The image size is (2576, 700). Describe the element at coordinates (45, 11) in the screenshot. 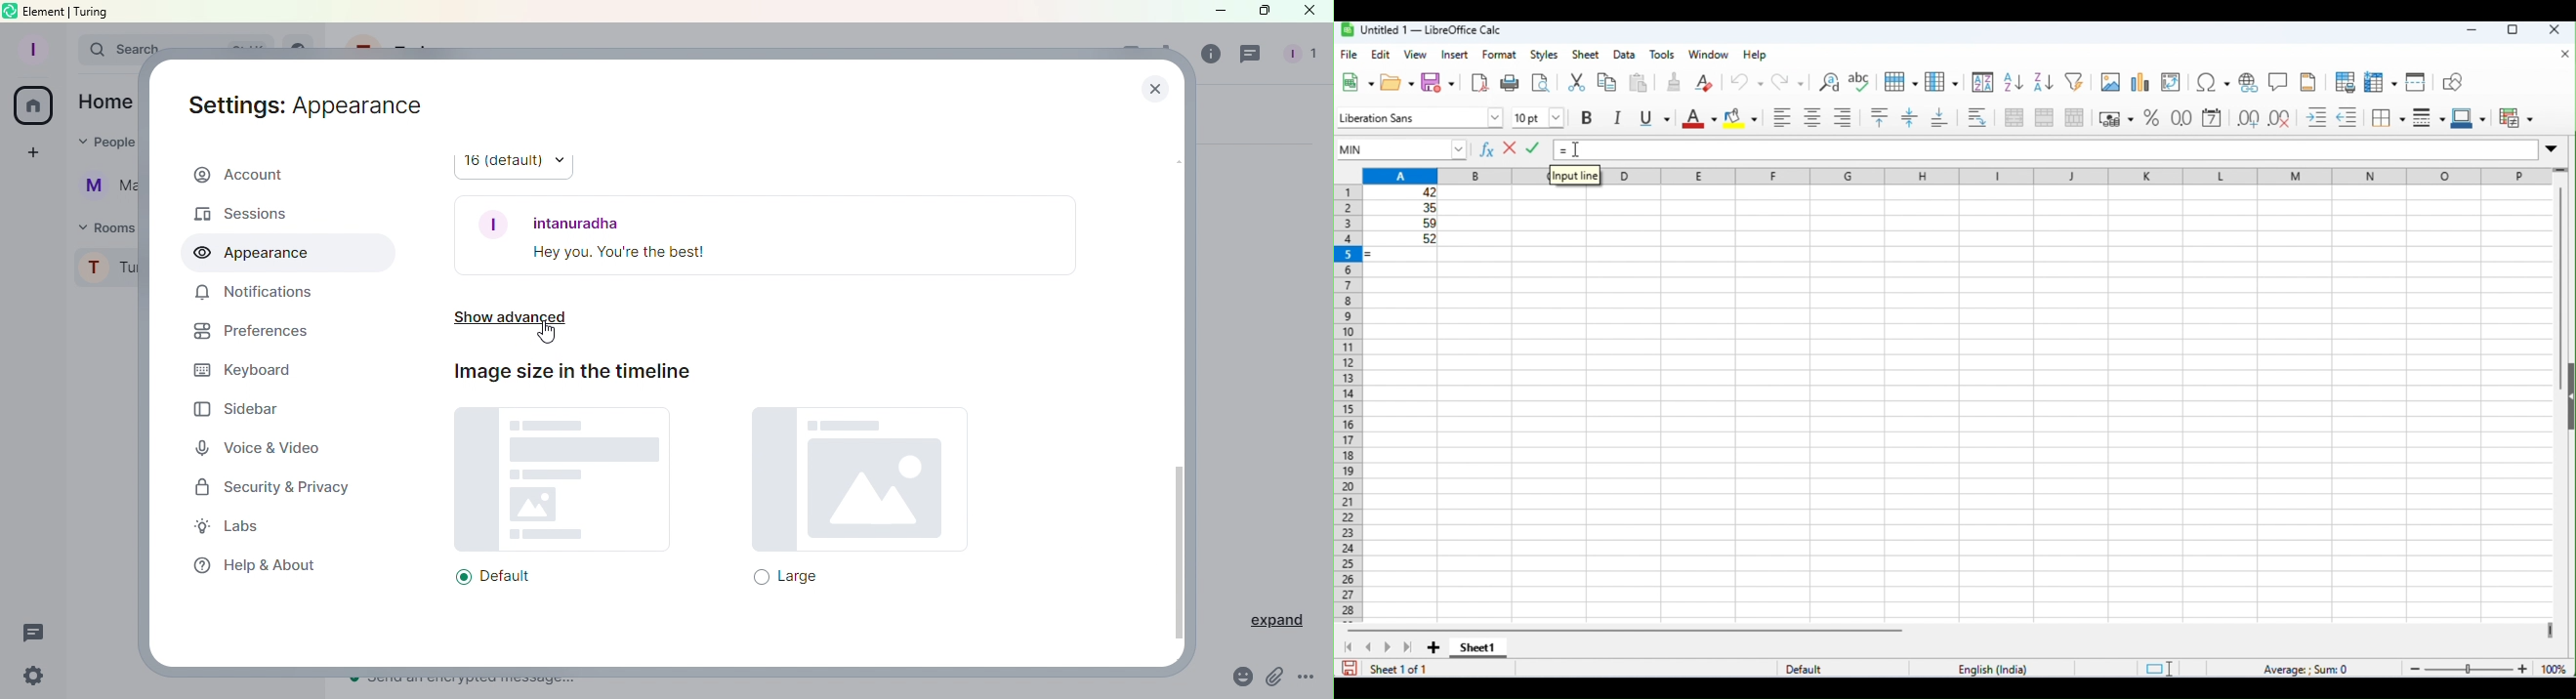

I see `element` at that location.